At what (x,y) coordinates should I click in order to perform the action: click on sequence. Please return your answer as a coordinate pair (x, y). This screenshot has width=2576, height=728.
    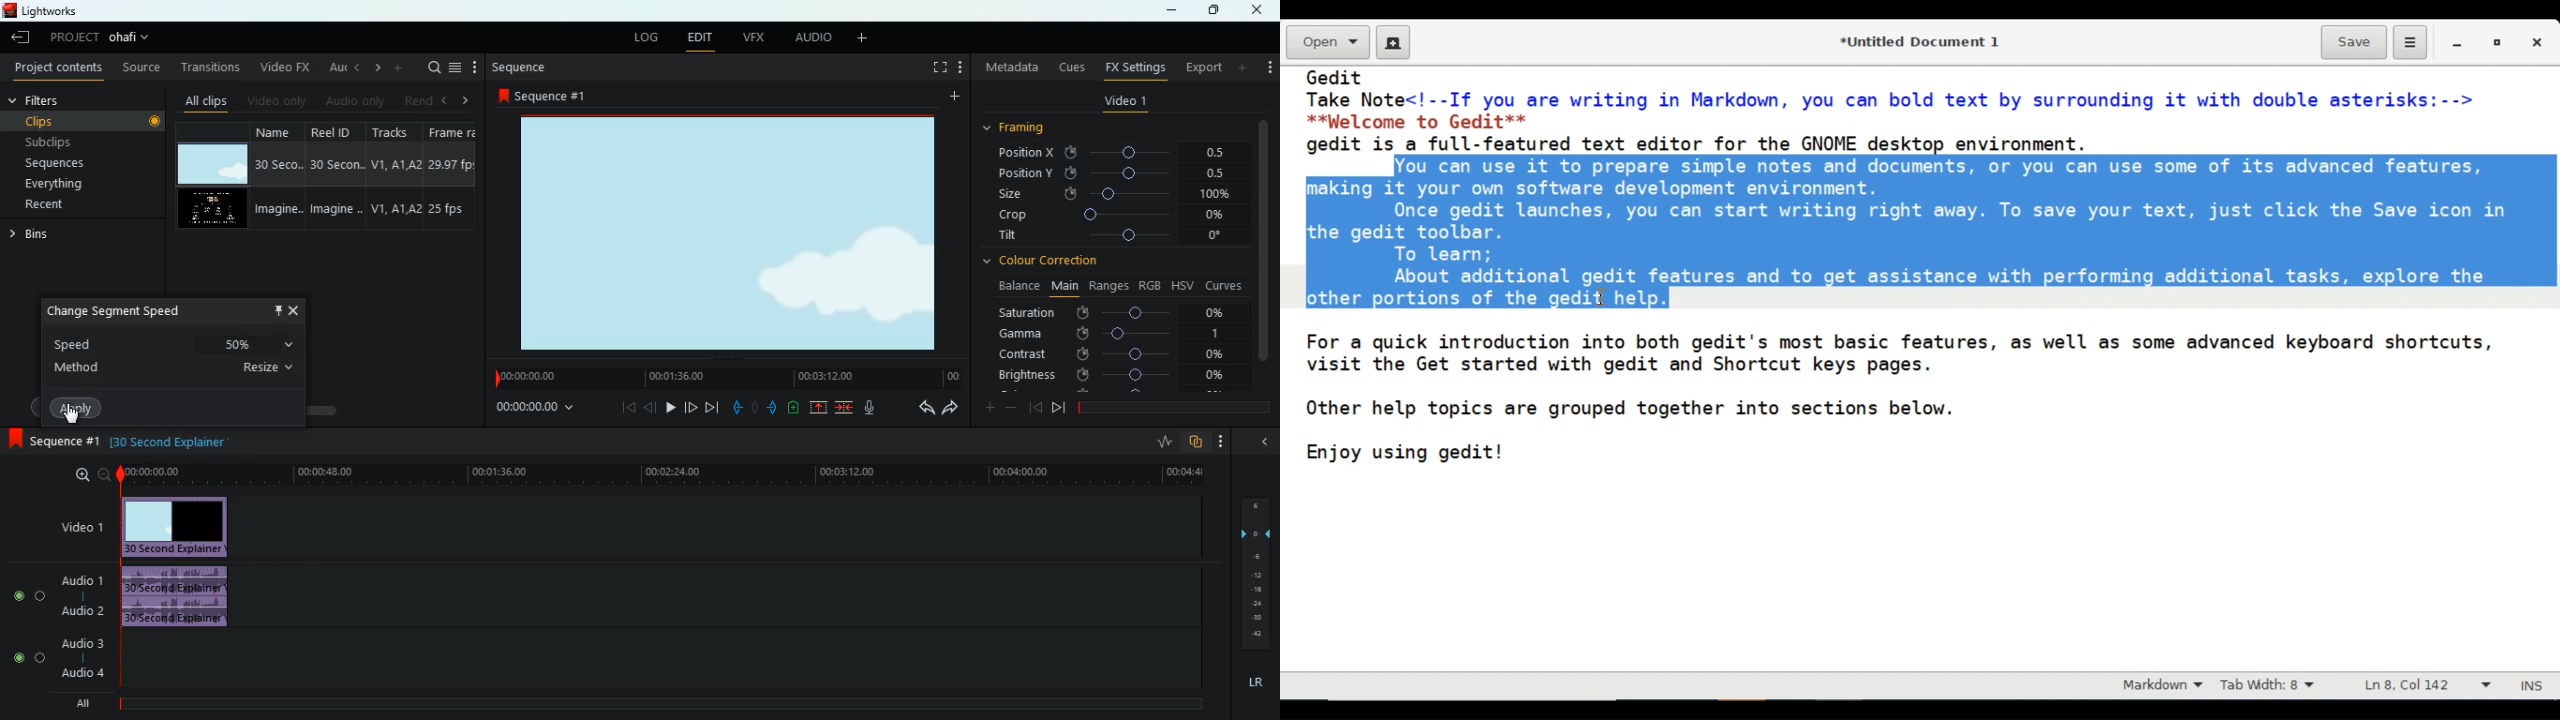
    Looking at the image, I should click on (51, 439).